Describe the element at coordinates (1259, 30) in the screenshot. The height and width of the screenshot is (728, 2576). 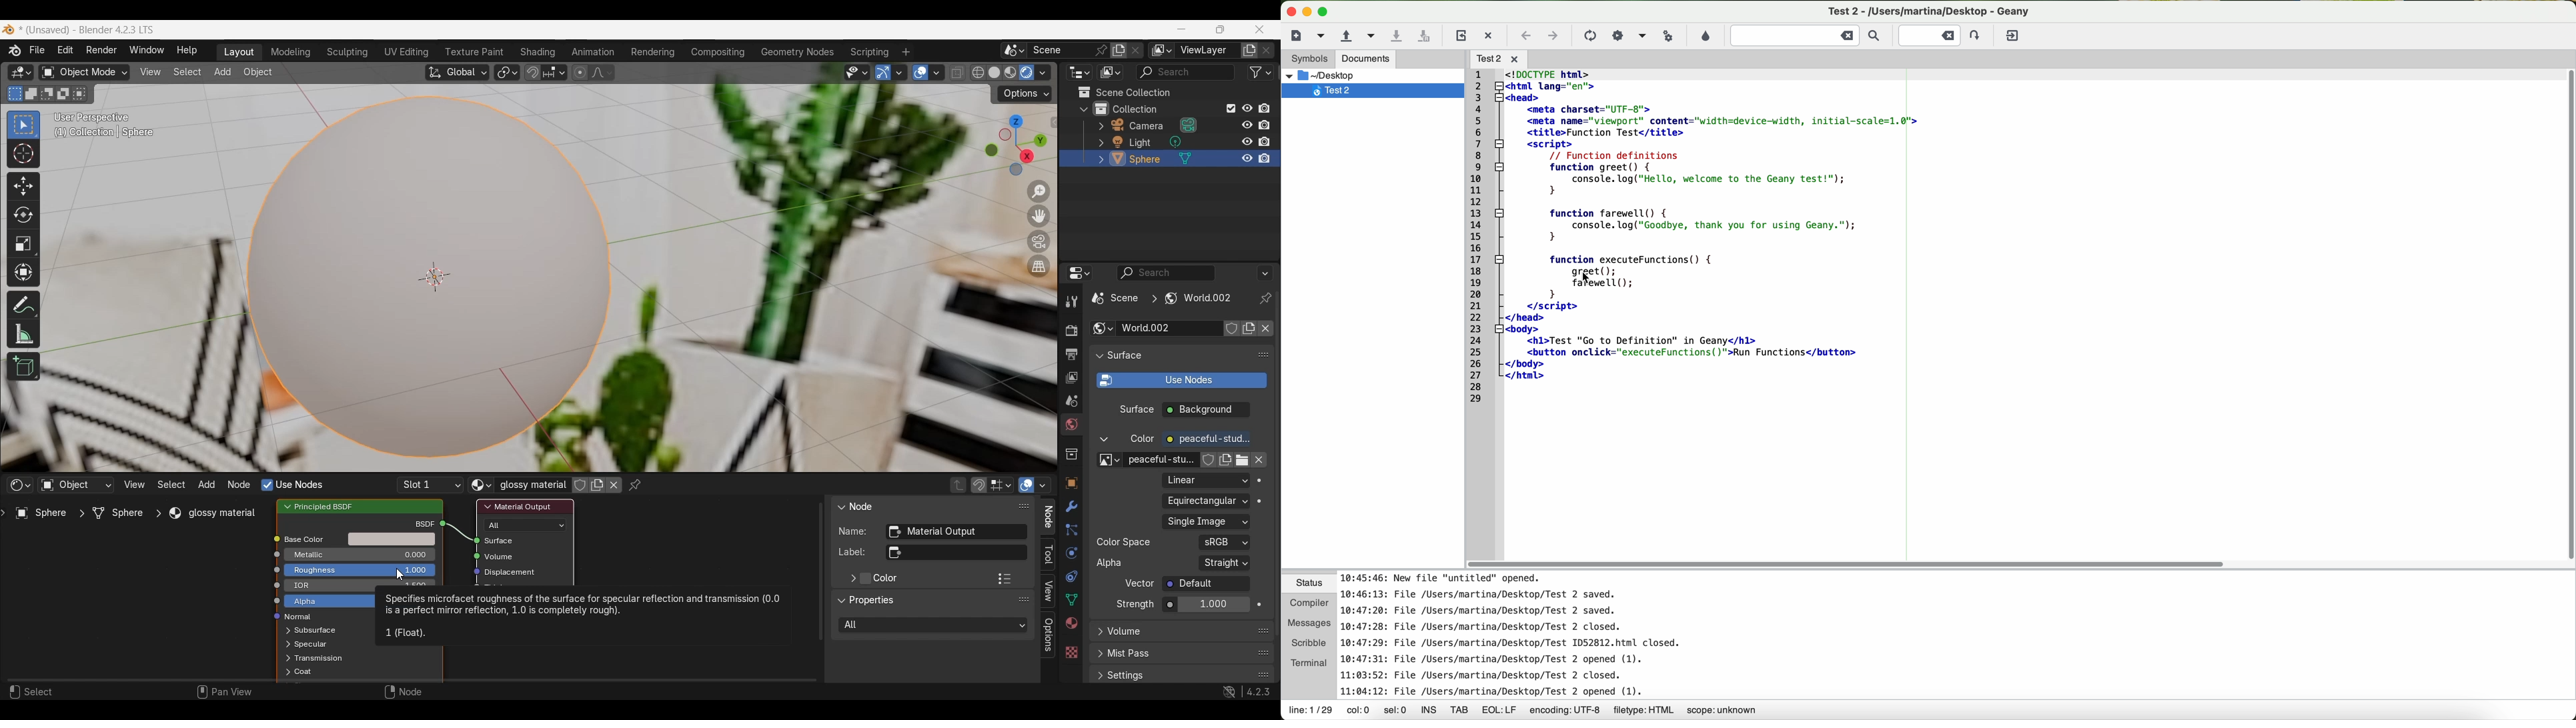
I see `Close interface` at that location.